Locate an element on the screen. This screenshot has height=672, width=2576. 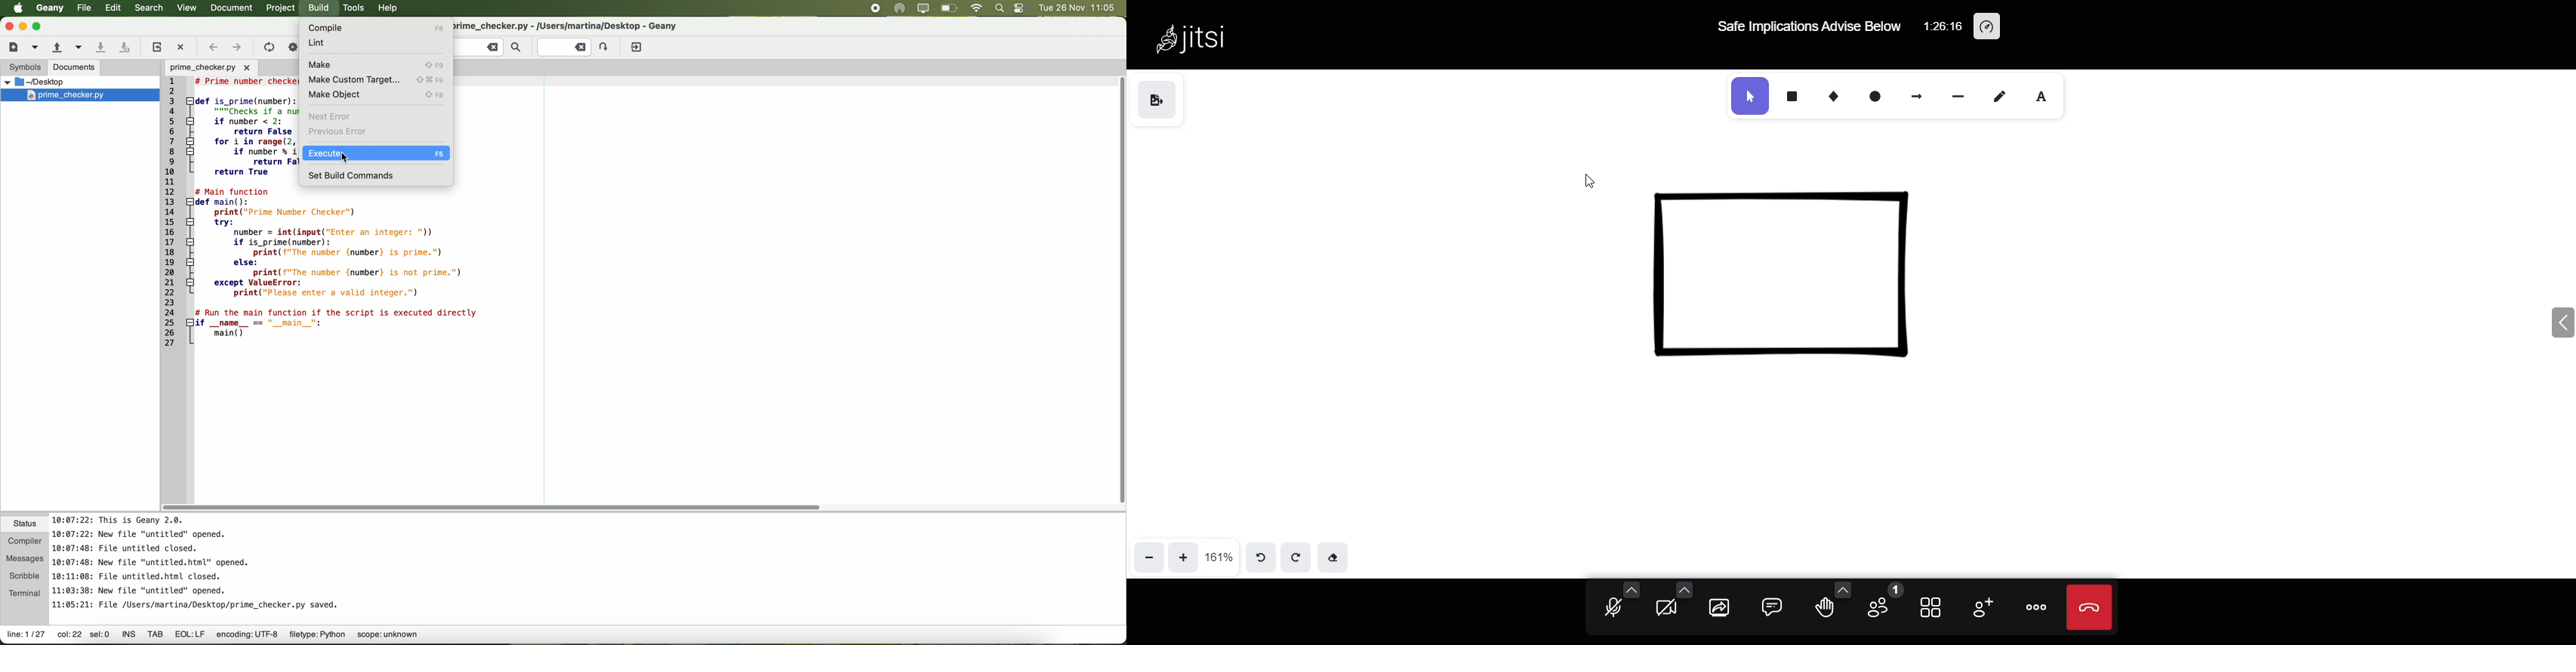
1:26:16 is located at coordinates (1943, 30).